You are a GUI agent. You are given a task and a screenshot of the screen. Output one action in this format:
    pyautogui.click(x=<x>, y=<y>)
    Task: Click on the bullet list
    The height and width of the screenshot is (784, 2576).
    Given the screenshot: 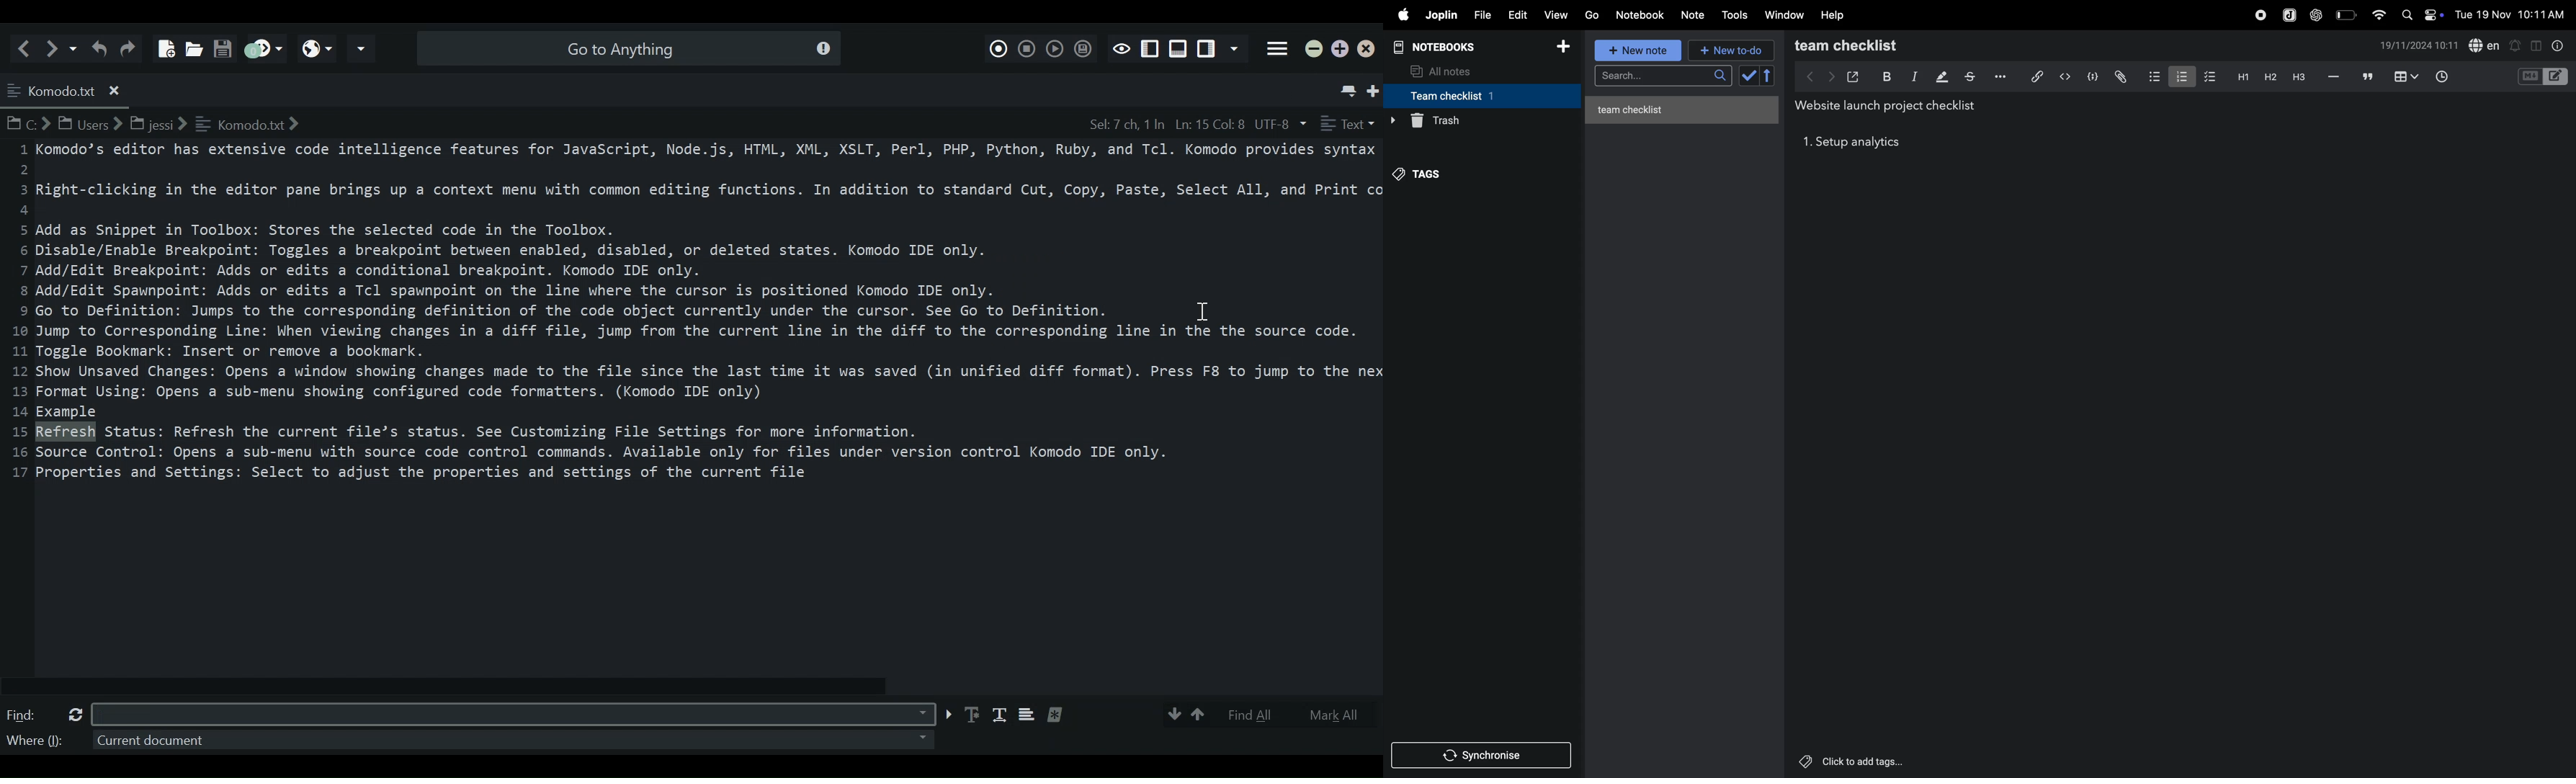 What is the action you would take?
    pyautogui.click(x=2152, y=76)
    